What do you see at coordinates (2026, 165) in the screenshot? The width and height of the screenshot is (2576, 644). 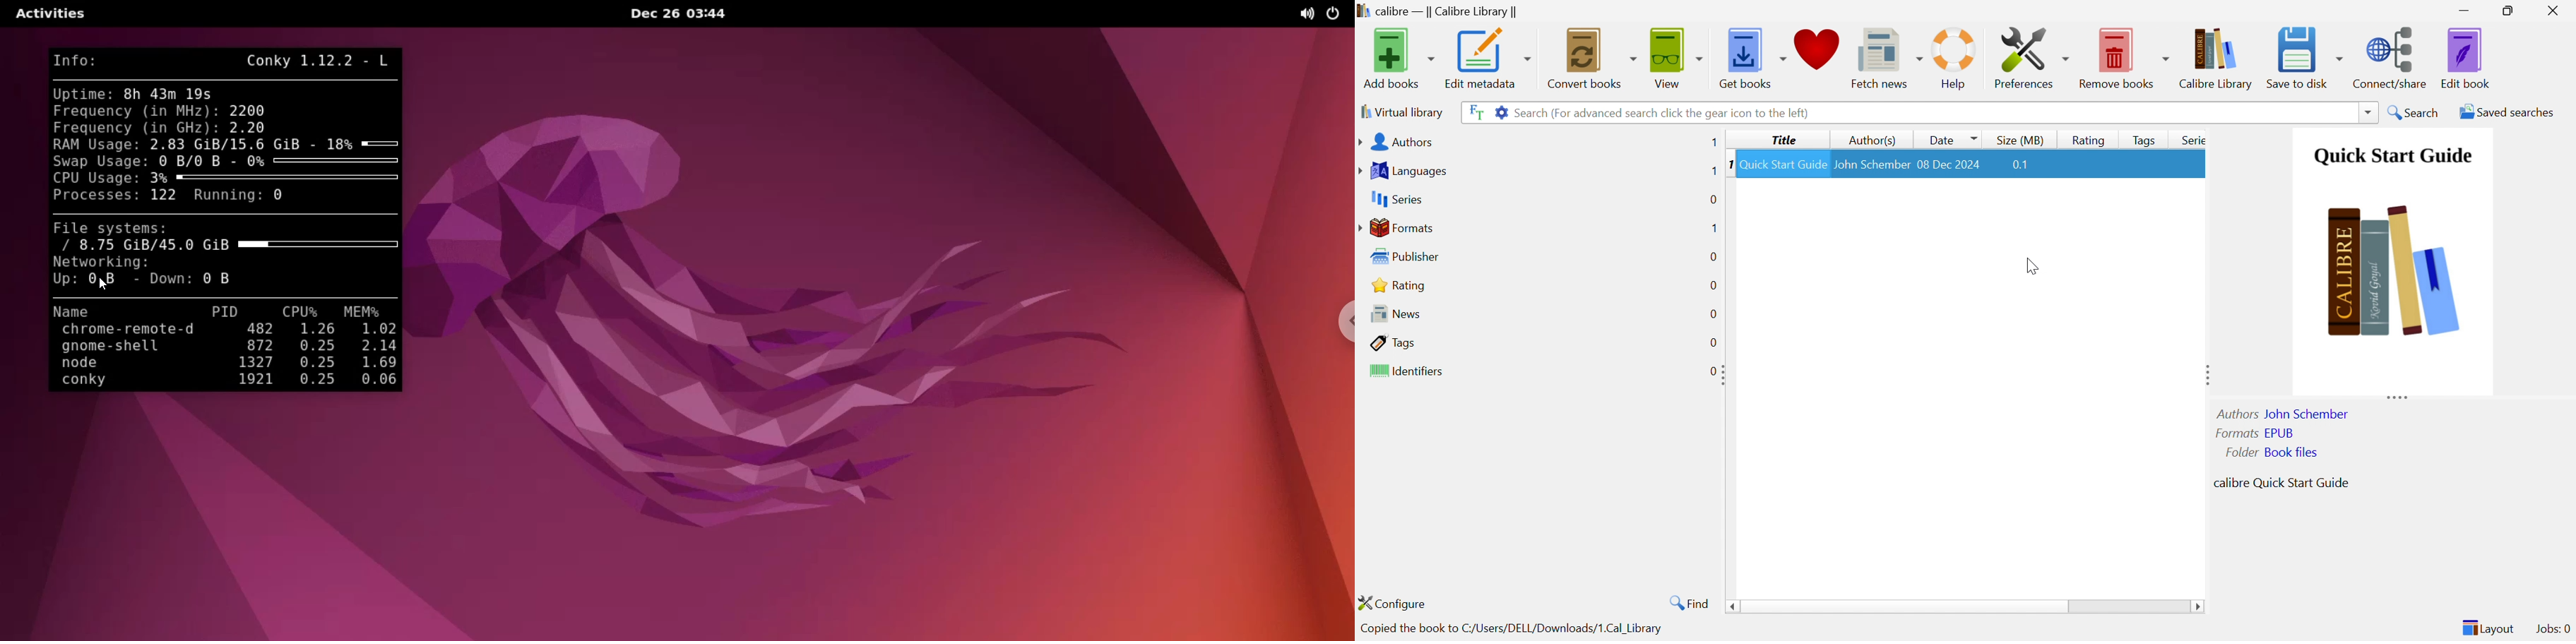 I see `0.1` at bounding box center [2026, 165].